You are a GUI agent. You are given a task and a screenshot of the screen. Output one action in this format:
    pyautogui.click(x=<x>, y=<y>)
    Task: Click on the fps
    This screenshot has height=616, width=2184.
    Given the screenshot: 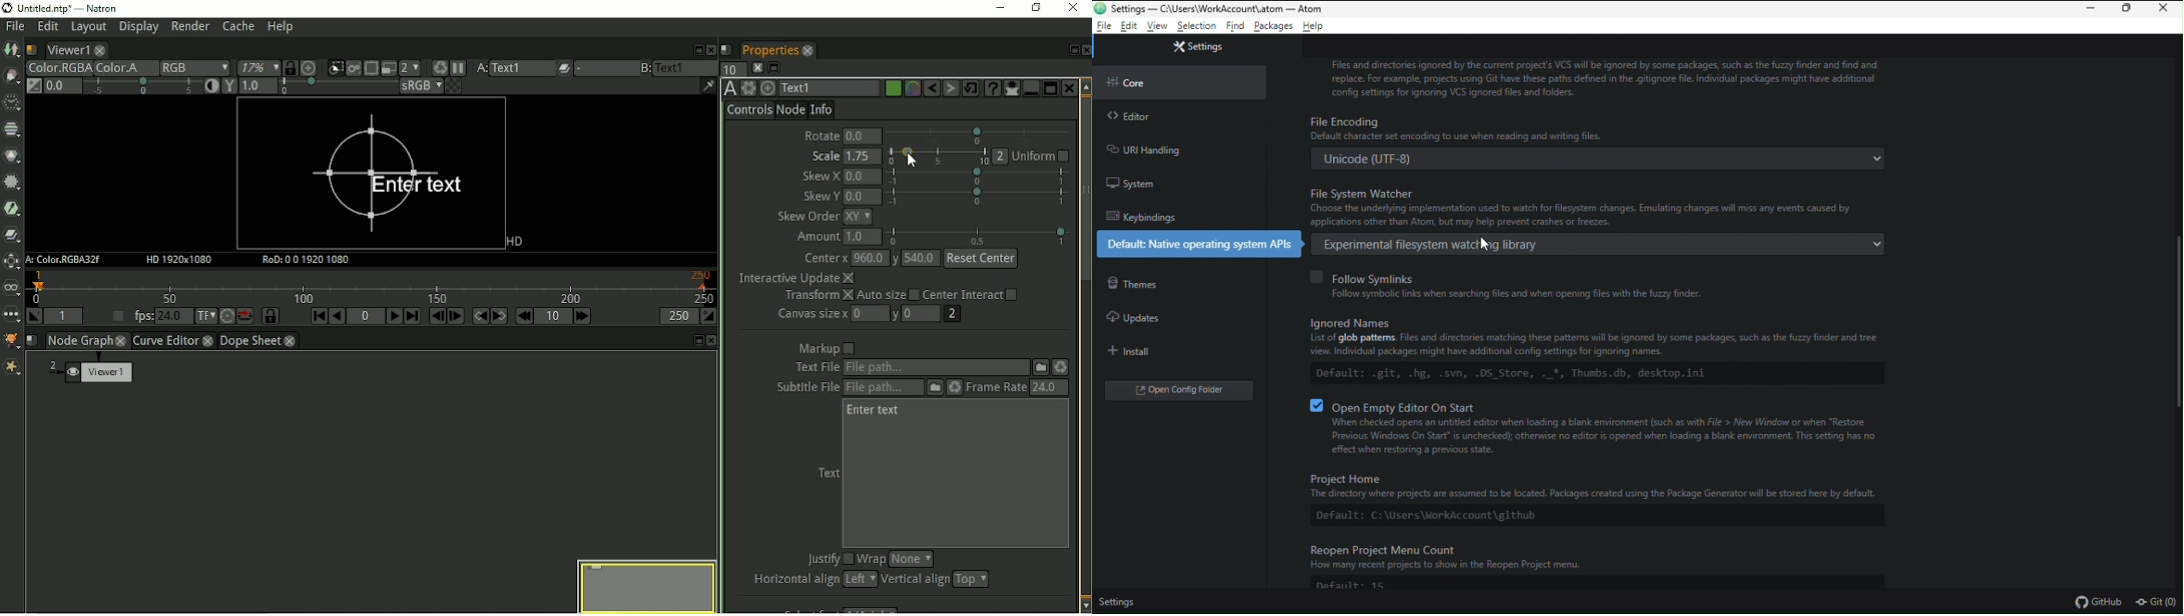 What is the action you would take?
    pyautogui.click(x=160, y=316)
    